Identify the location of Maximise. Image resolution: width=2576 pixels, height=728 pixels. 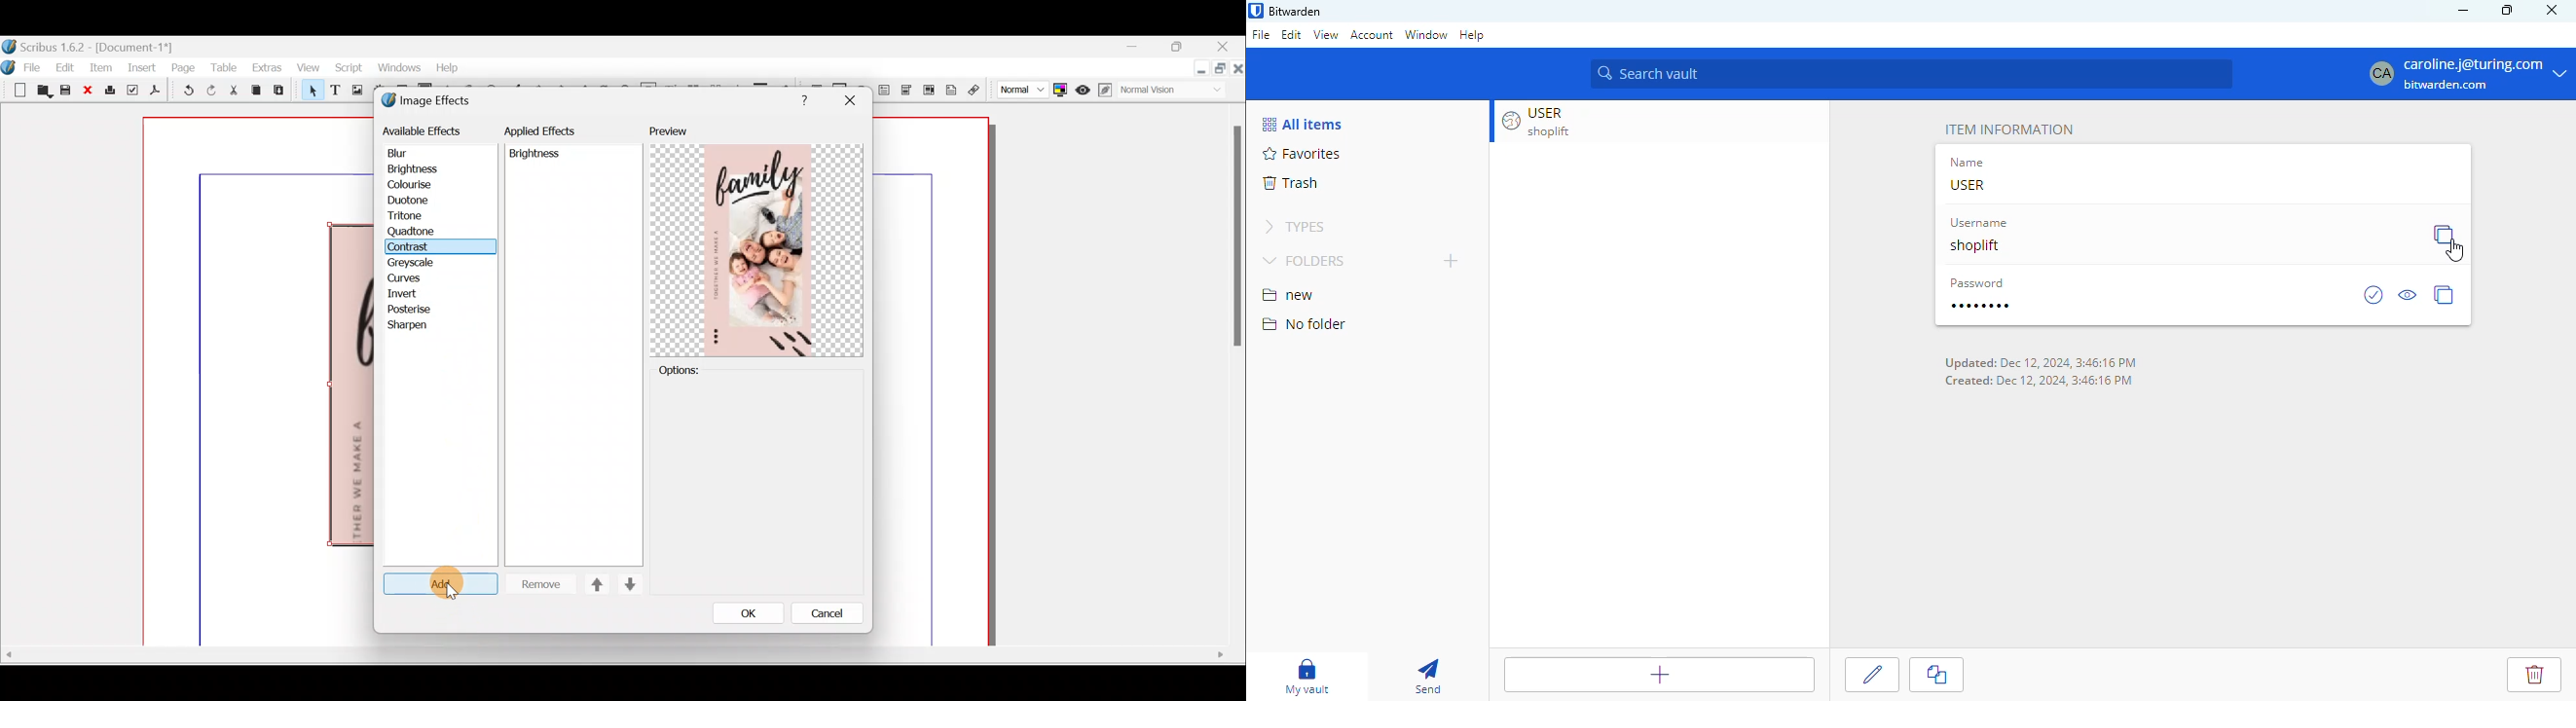
(1221, 70).